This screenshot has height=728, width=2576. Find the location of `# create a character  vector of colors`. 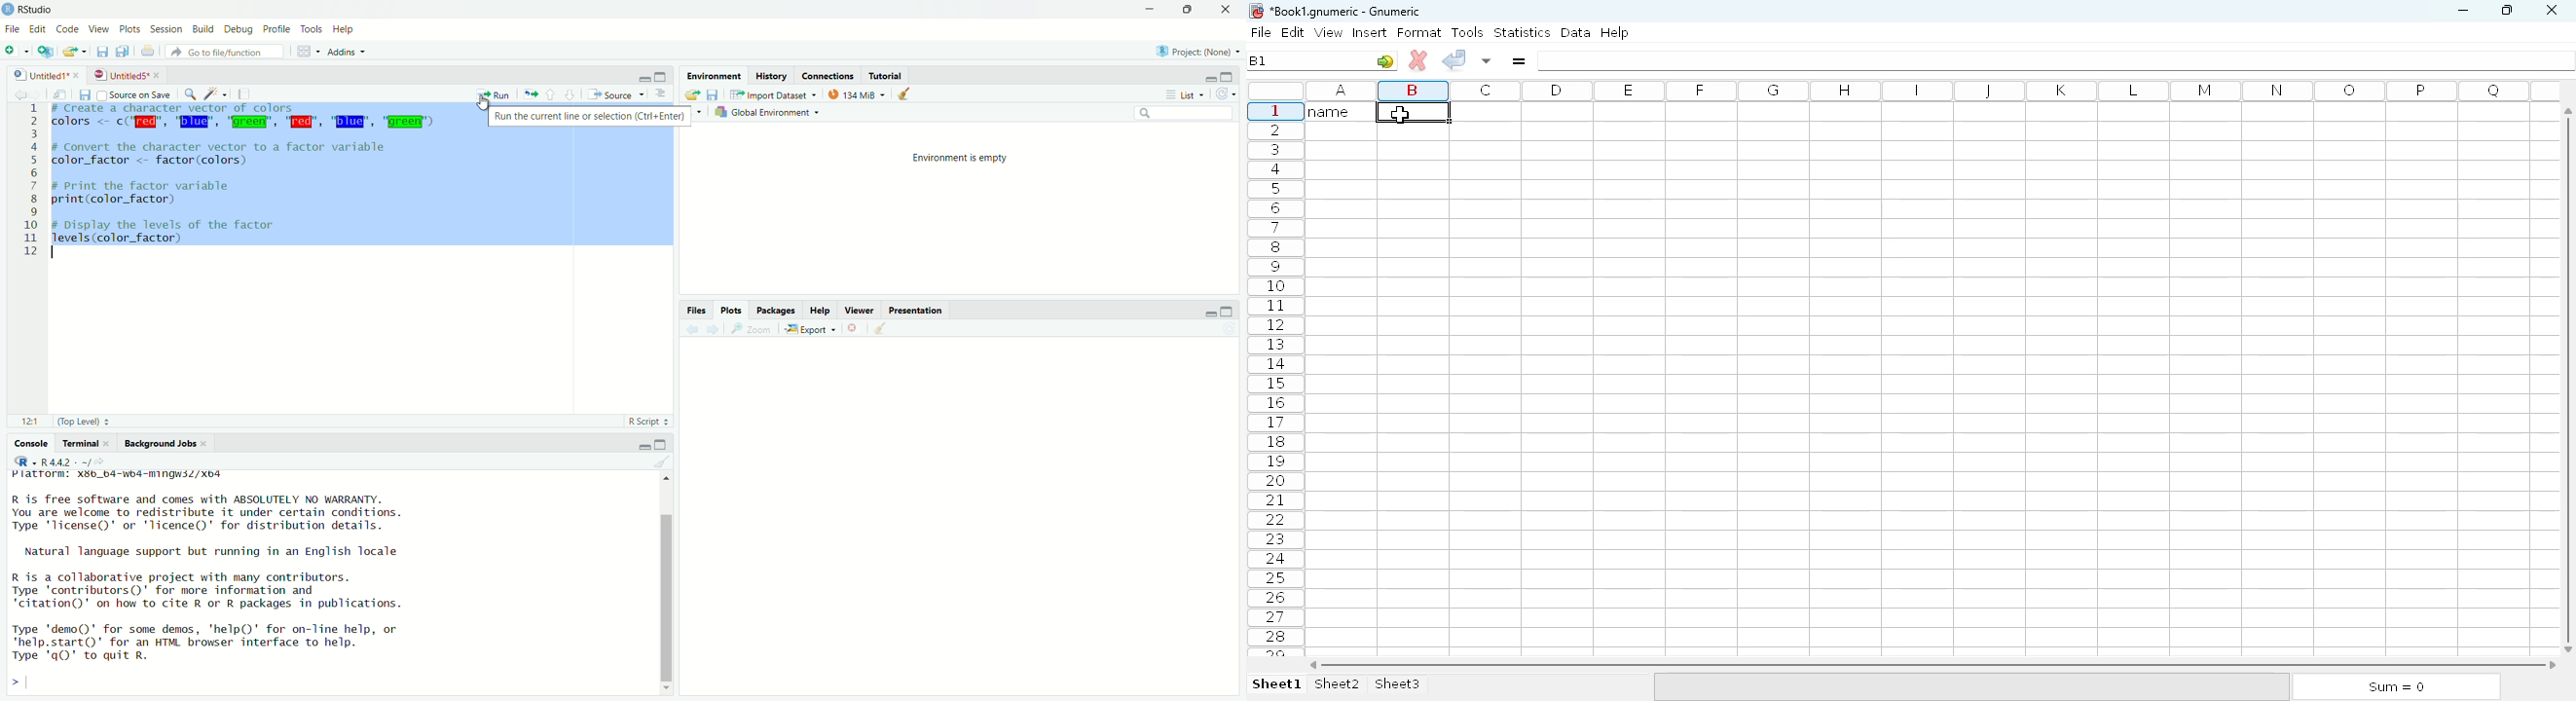

# create a character  vector of colors is located at coordinates (196, 108).